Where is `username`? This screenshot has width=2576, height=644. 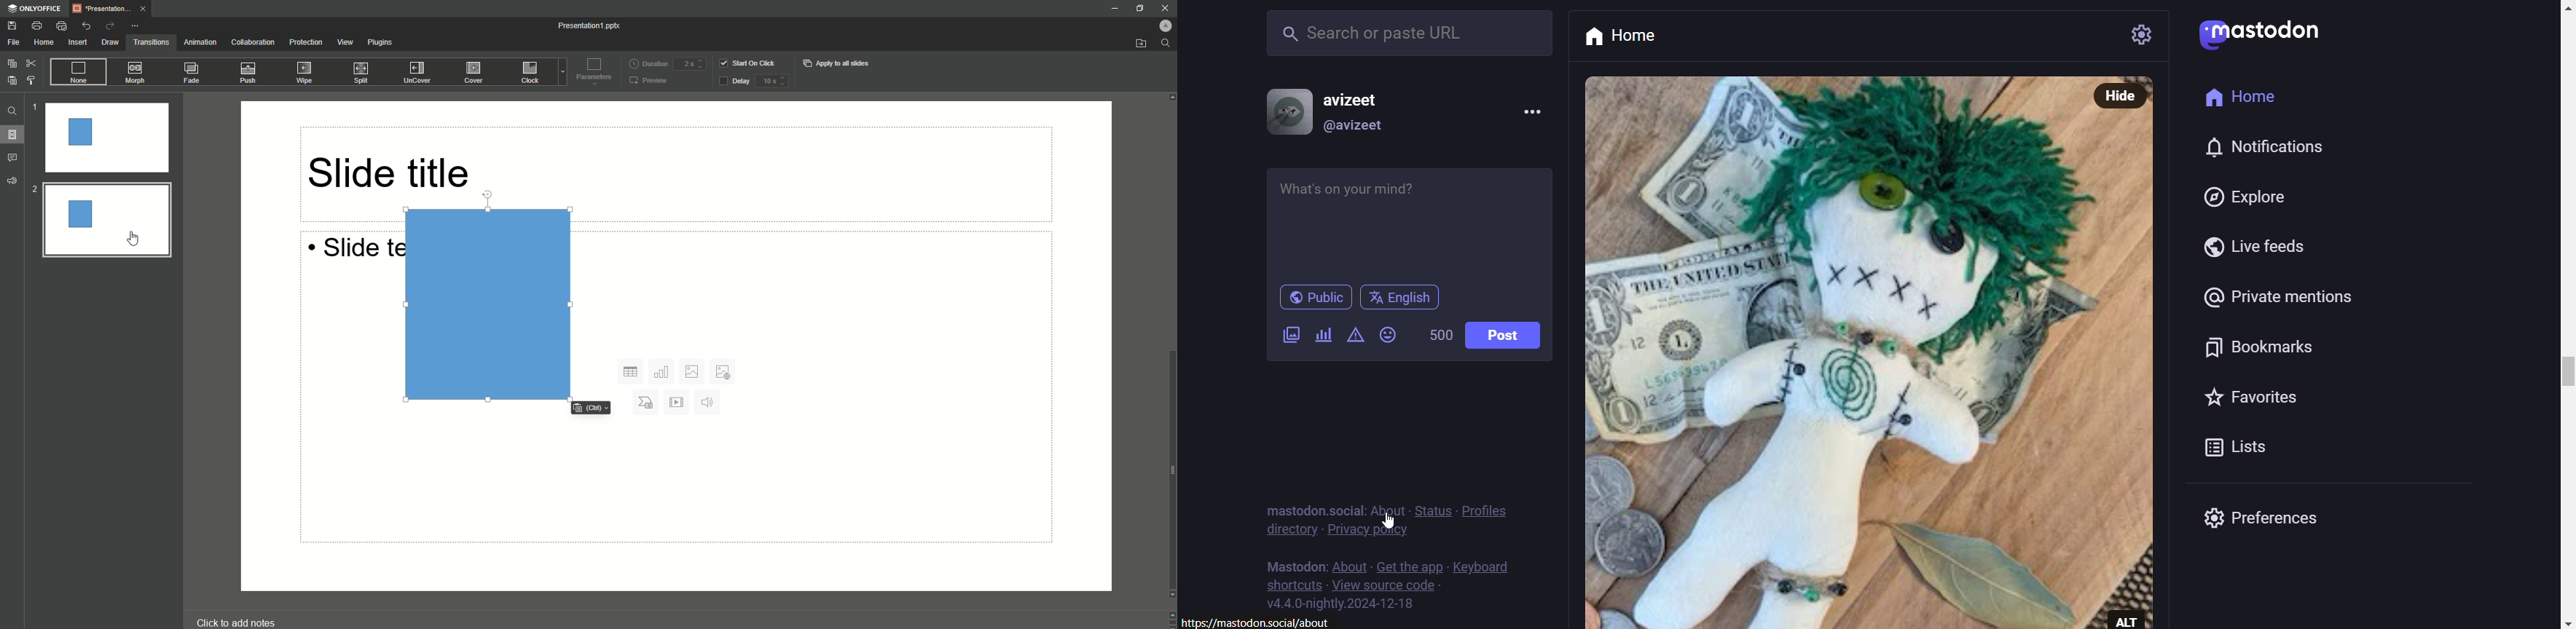 username is located at coordinates (1359, 95).